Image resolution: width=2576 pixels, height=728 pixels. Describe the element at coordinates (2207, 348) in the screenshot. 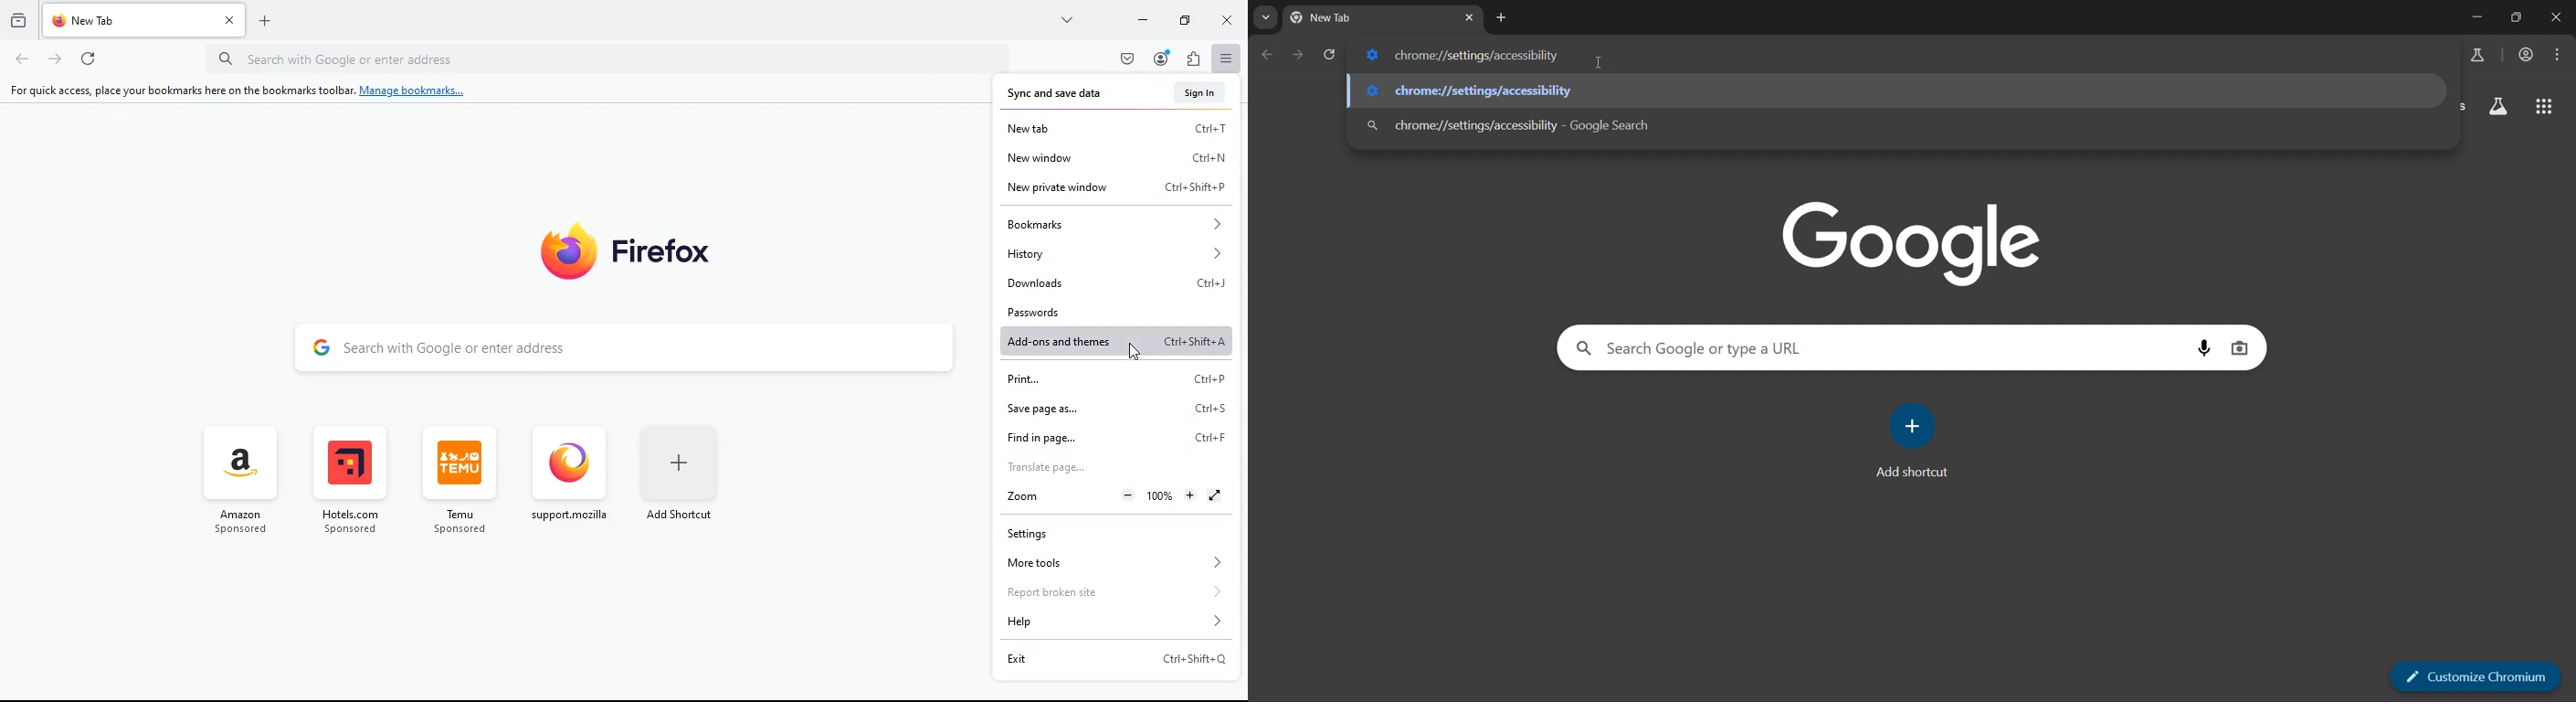

I see `voice search` at that location.